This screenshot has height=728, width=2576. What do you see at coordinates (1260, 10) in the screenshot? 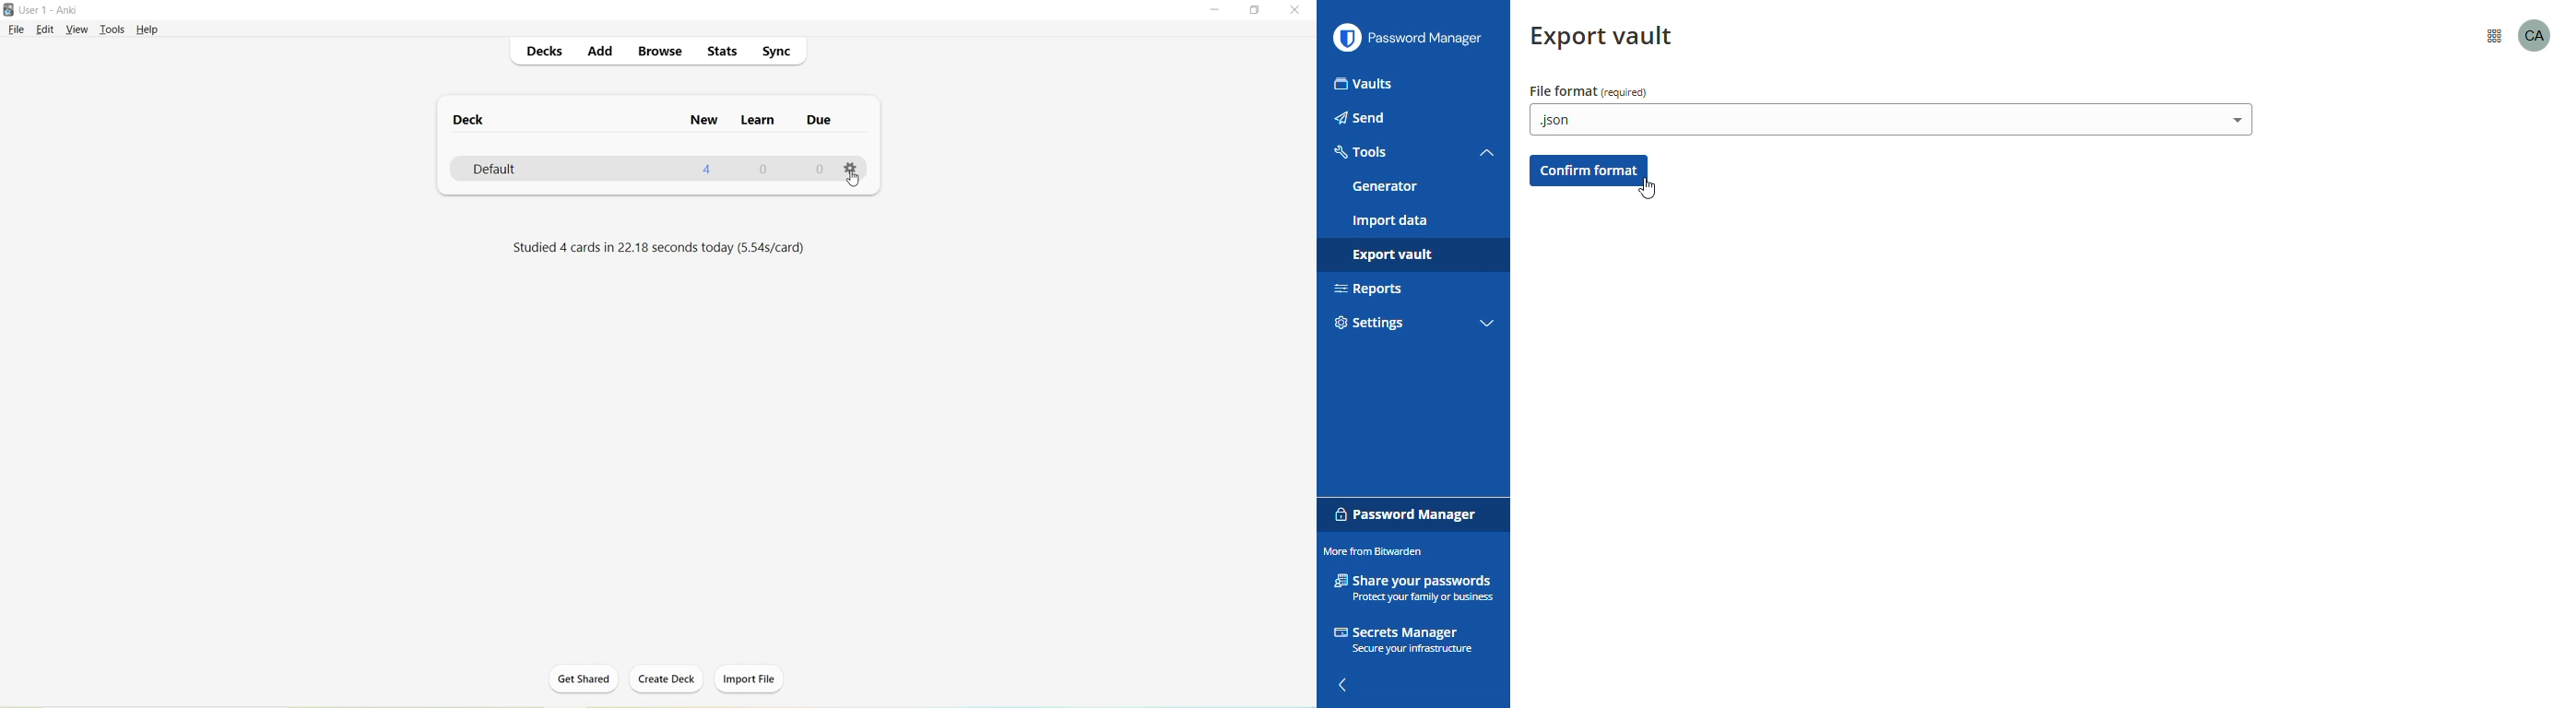
I see `Maximize` at bounding box center [1260, 10].